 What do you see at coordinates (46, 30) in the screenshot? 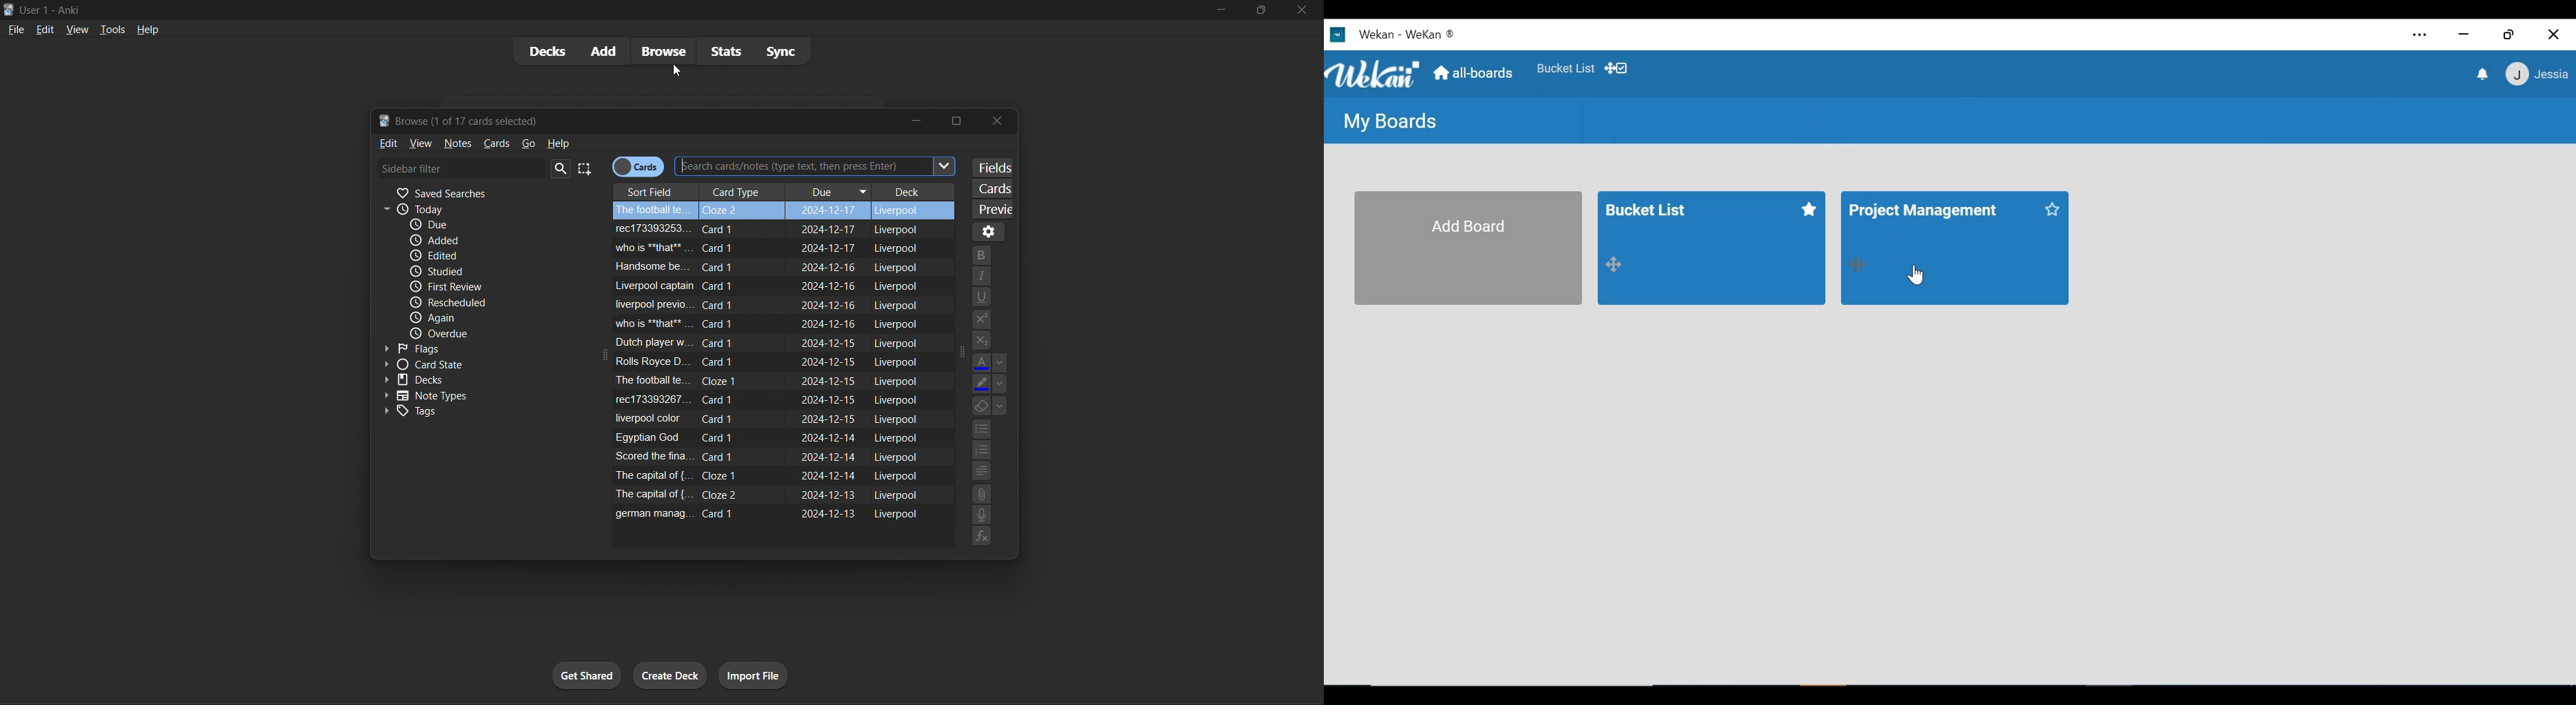
I see `edit` at bounding box center [46, 30].